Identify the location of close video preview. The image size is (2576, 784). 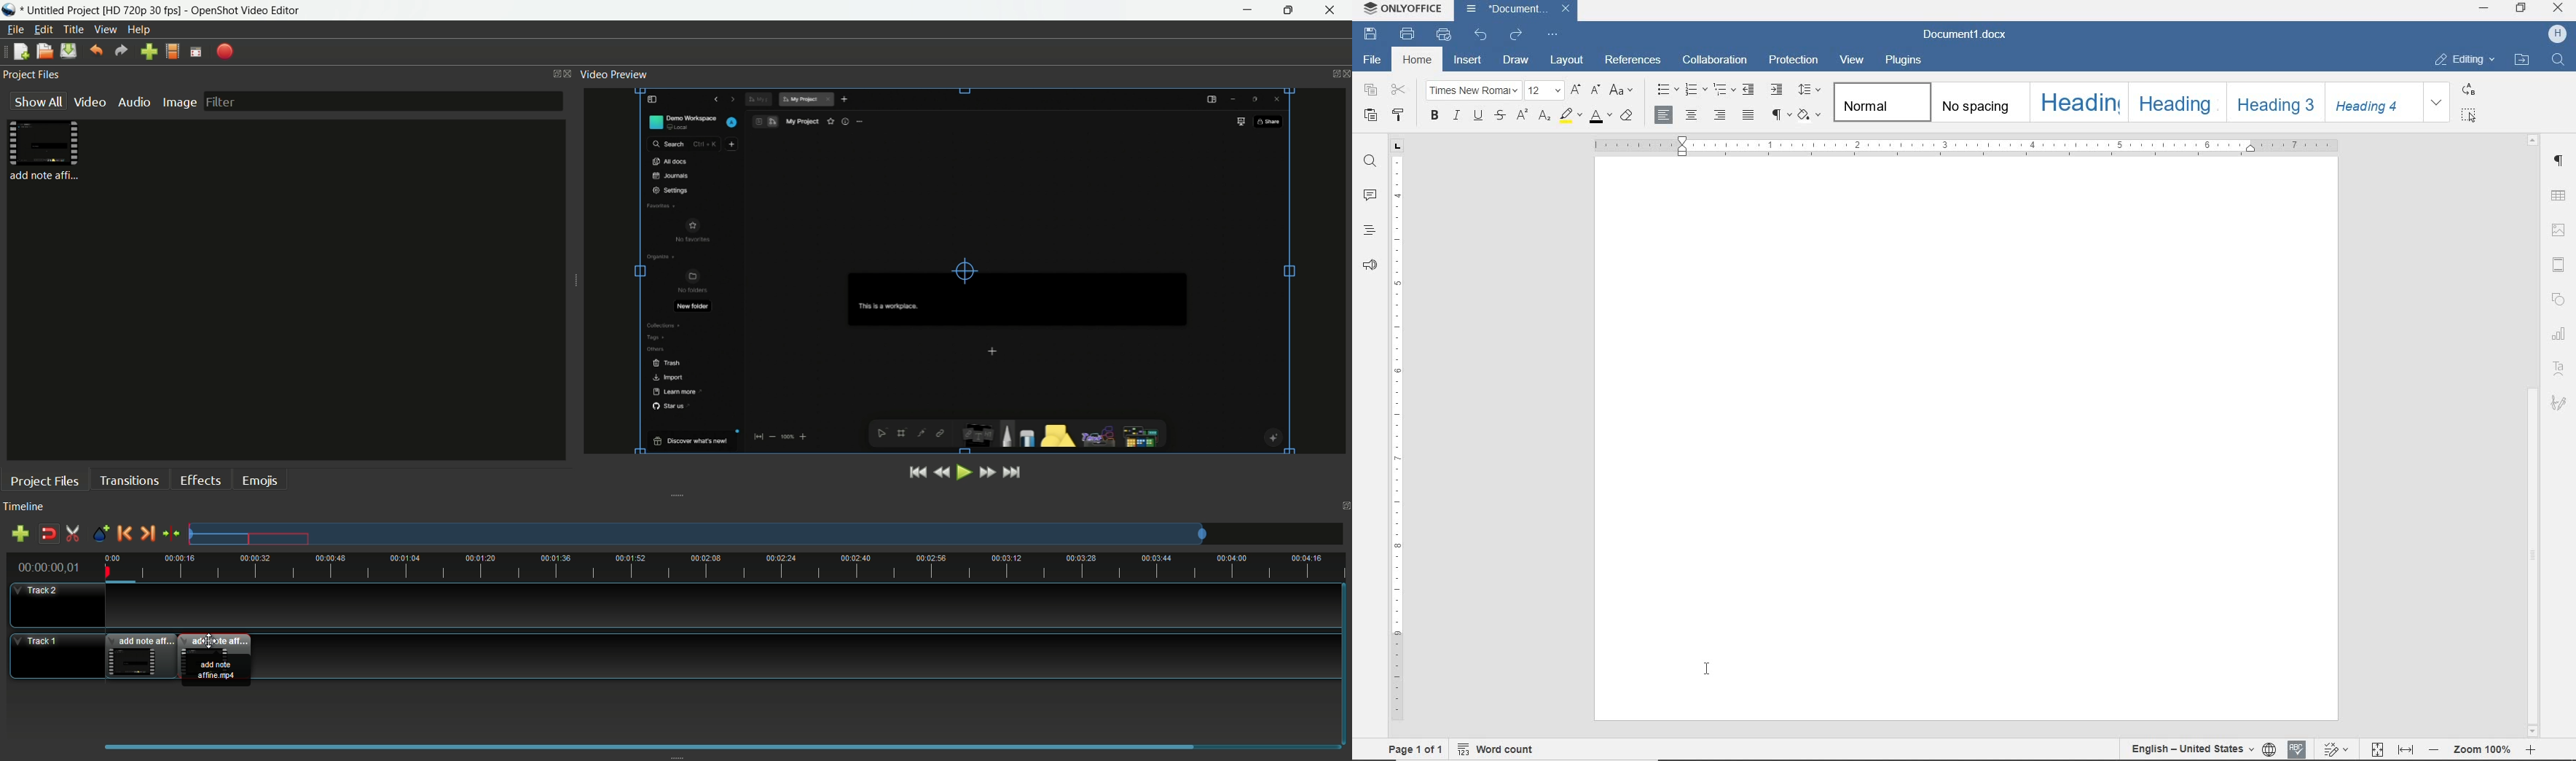
(1344, 74).